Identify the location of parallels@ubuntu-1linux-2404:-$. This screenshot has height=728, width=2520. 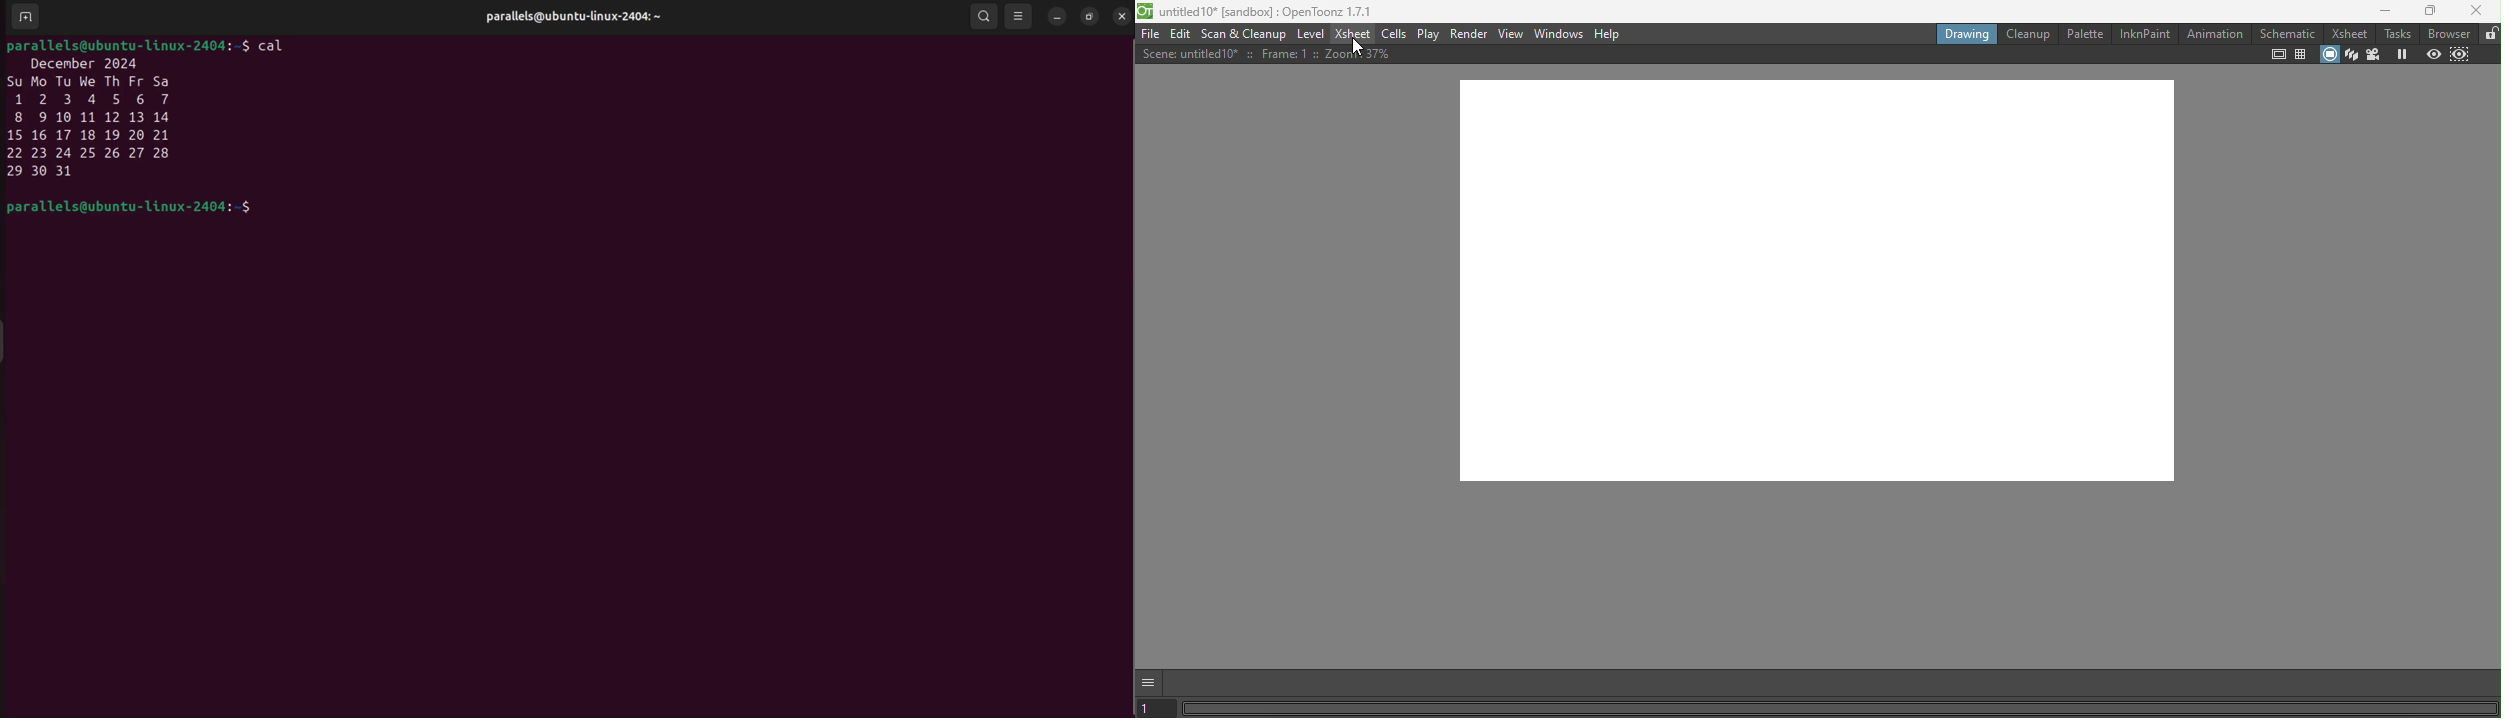
(128, 46).